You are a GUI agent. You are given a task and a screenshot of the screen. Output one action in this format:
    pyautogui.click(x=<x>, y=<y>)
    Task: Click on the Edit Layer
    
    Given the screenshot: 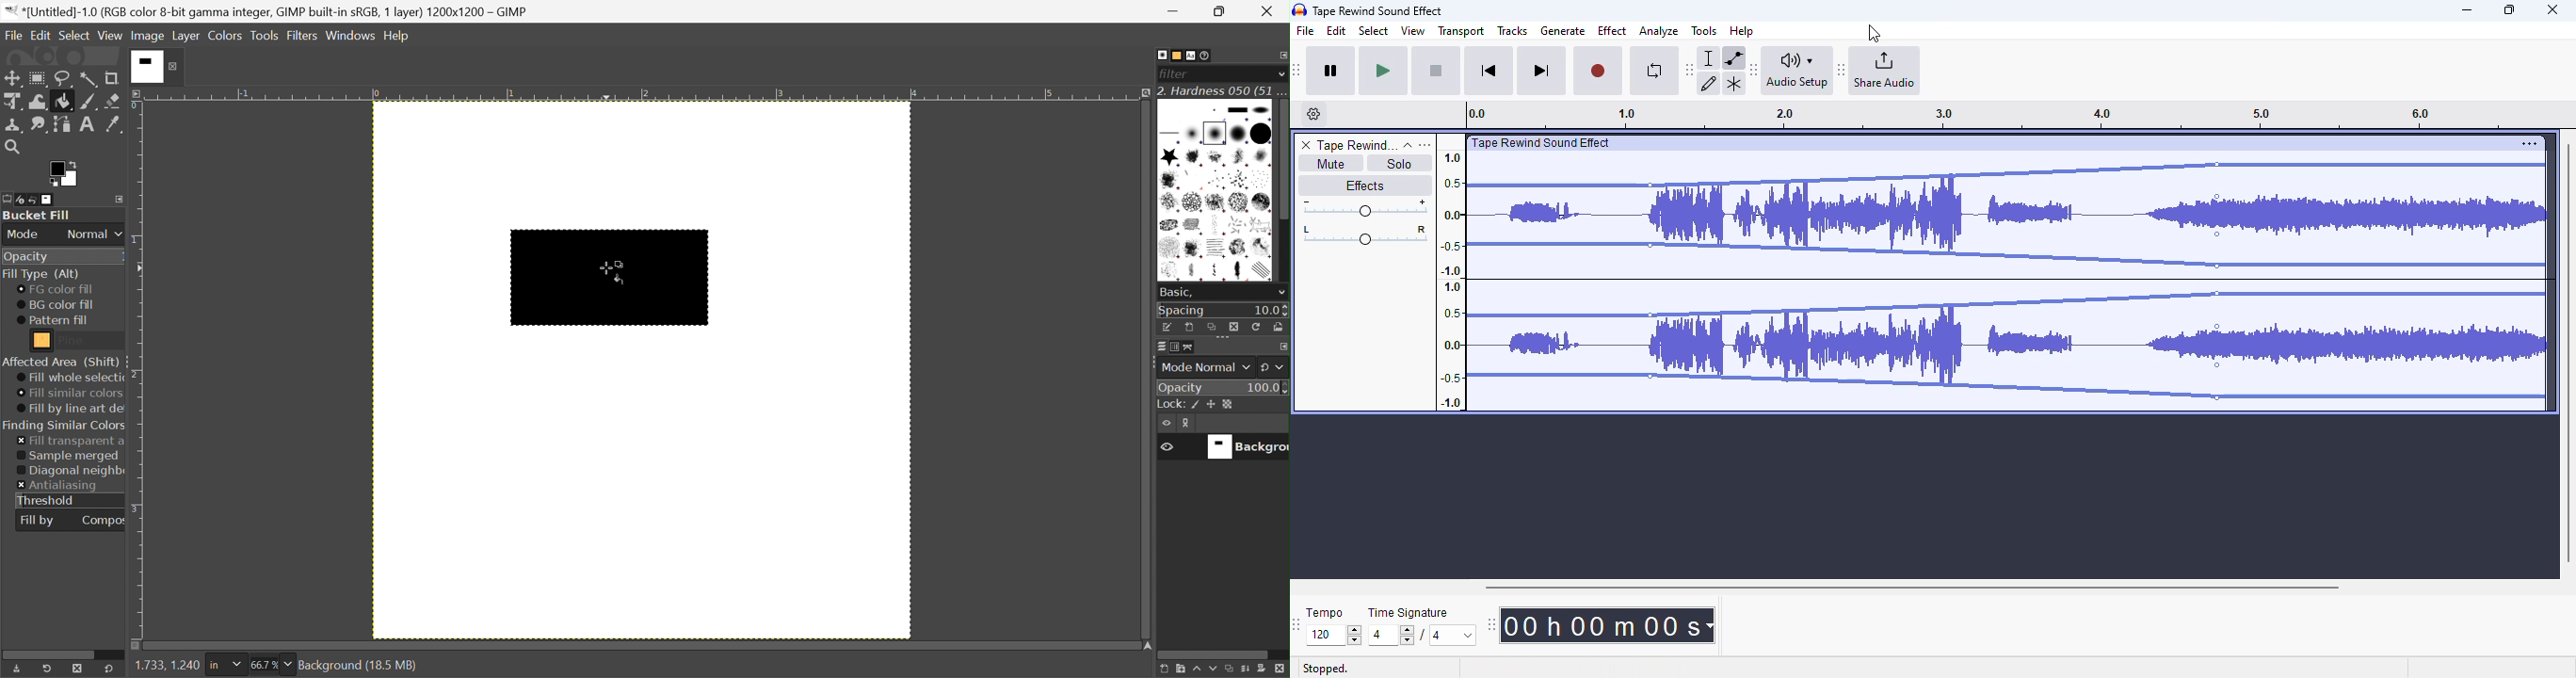 What is the action you would take?
    pyautogui.click(x=1188, y=423)
    